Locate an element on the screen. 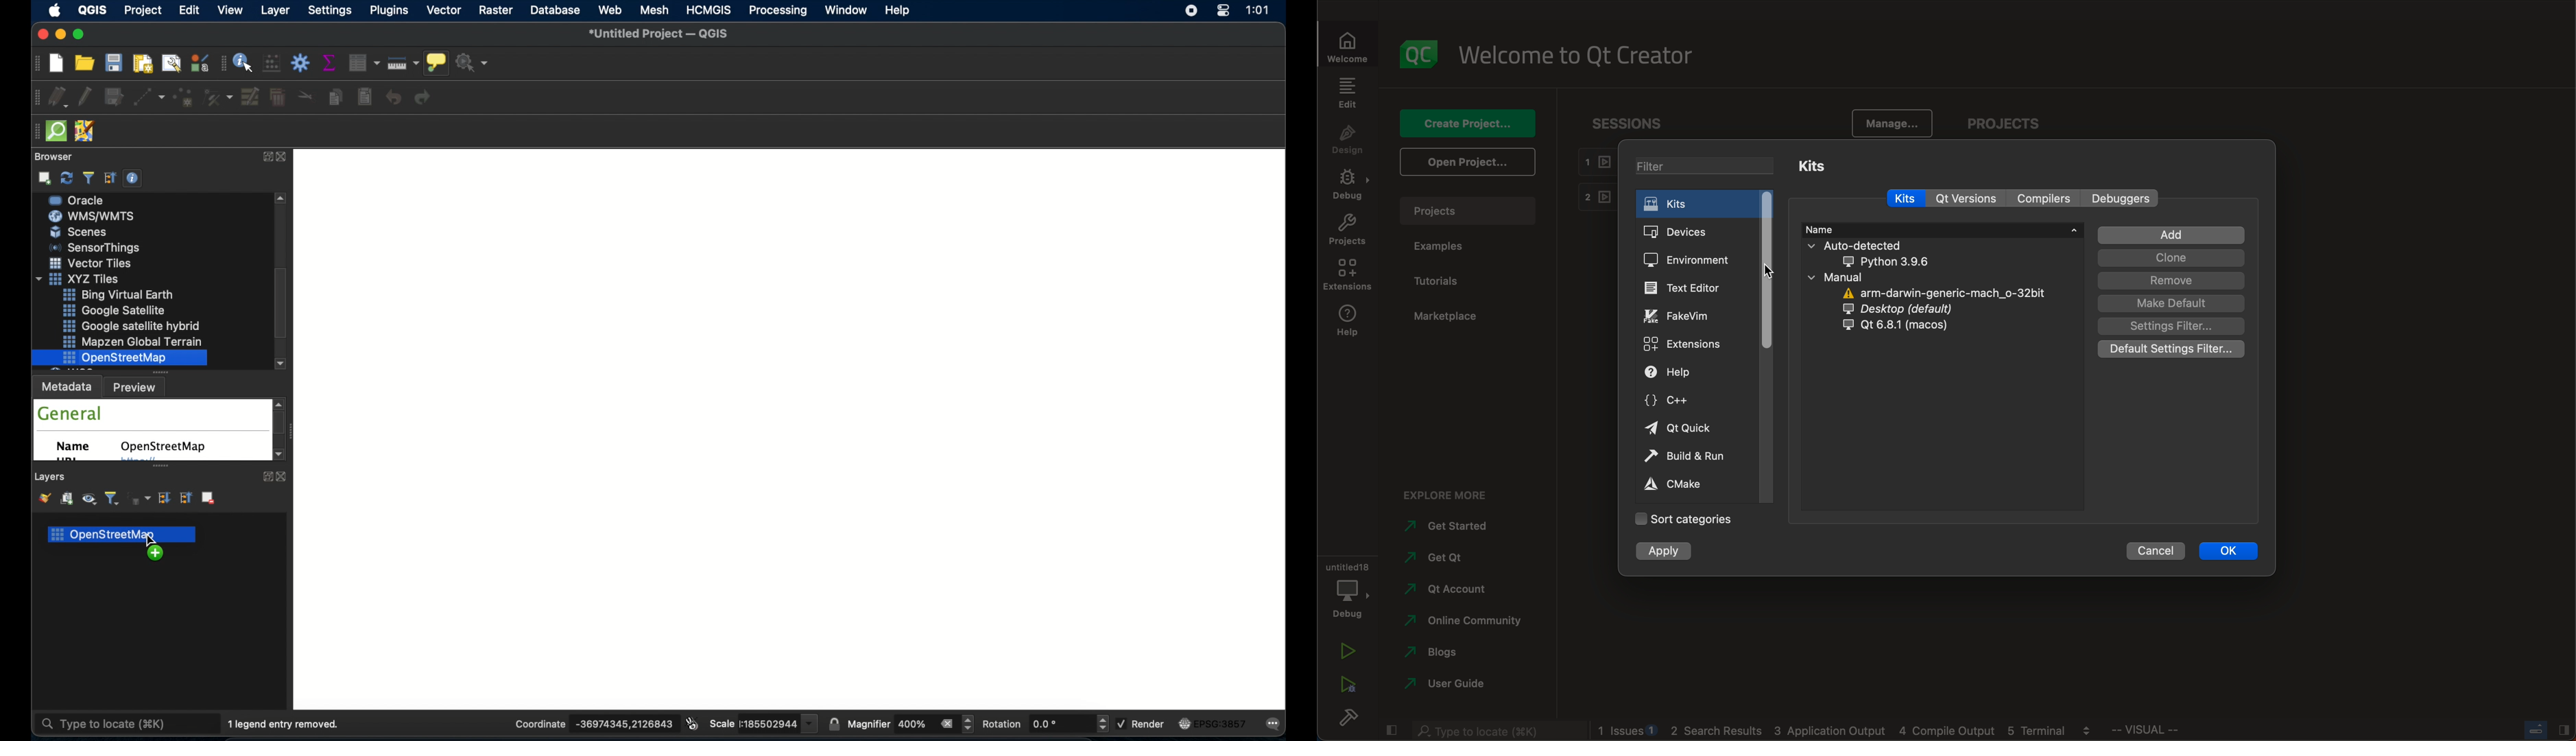  build and run is located at coordinates (1689, 457).